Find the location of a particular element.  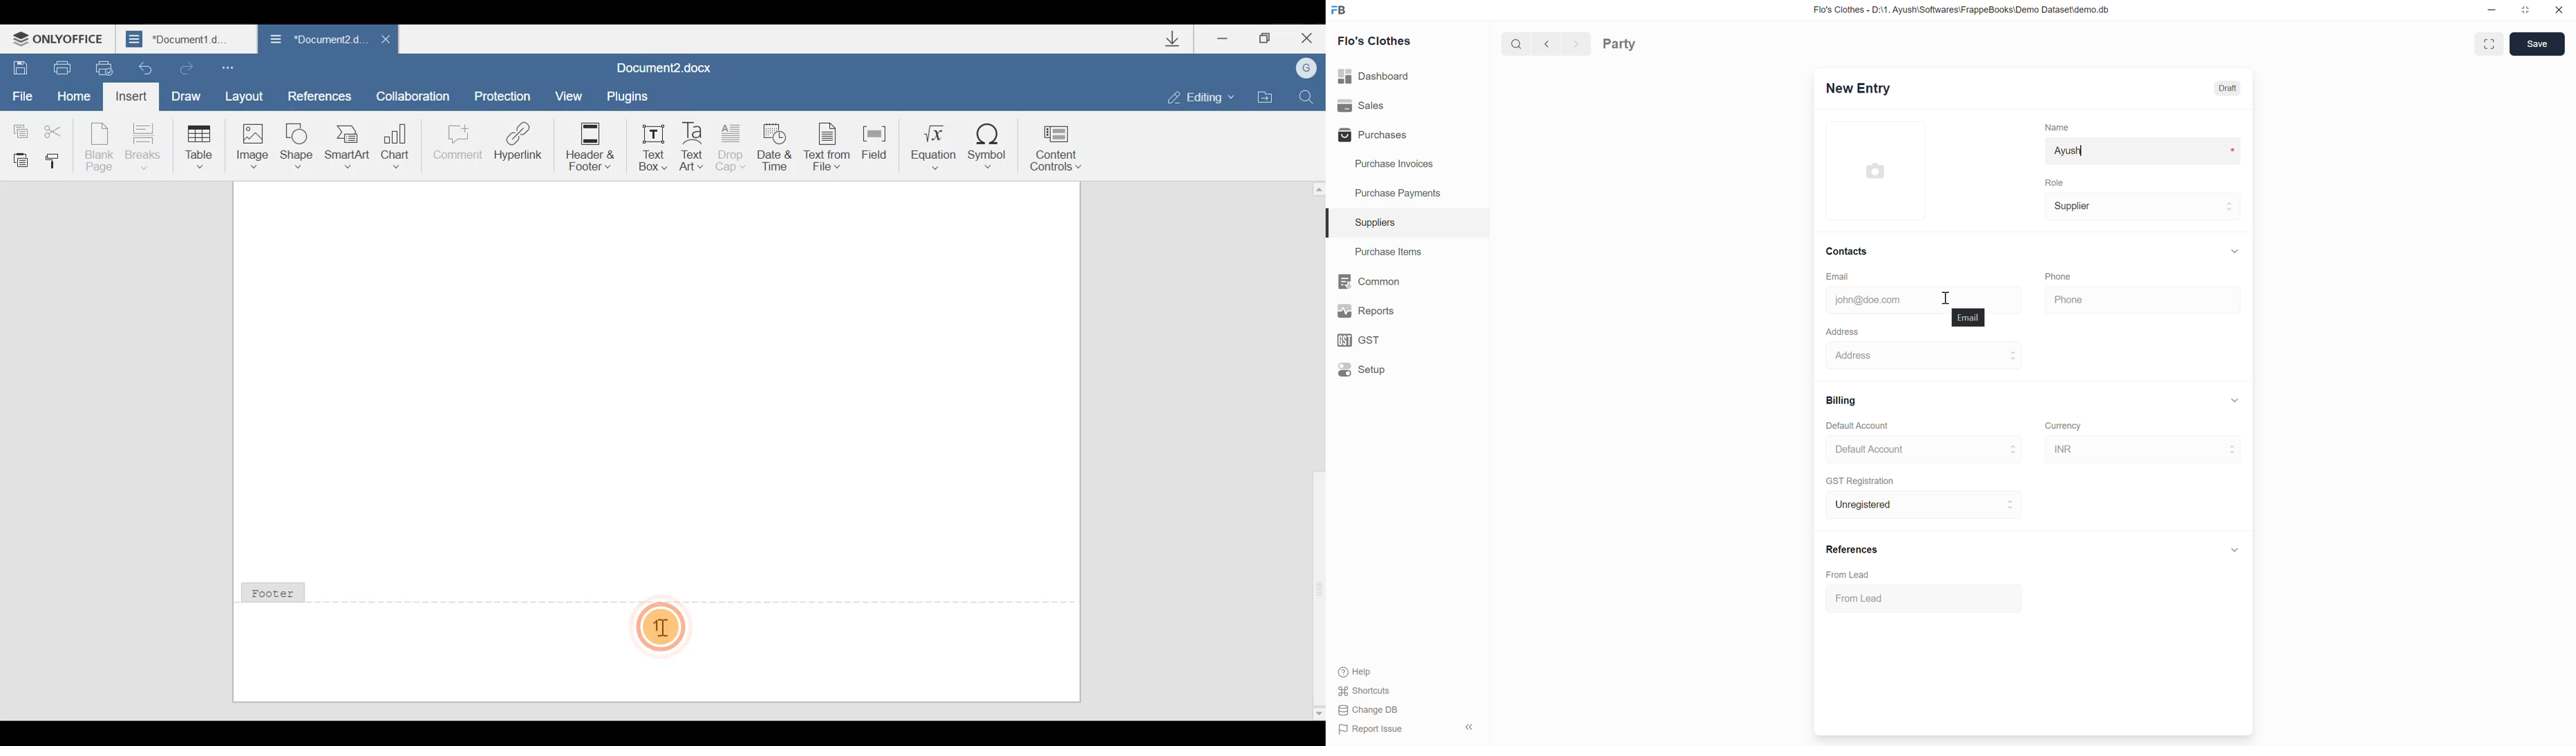

john@doe.com is located at coordinates (1882, 300).